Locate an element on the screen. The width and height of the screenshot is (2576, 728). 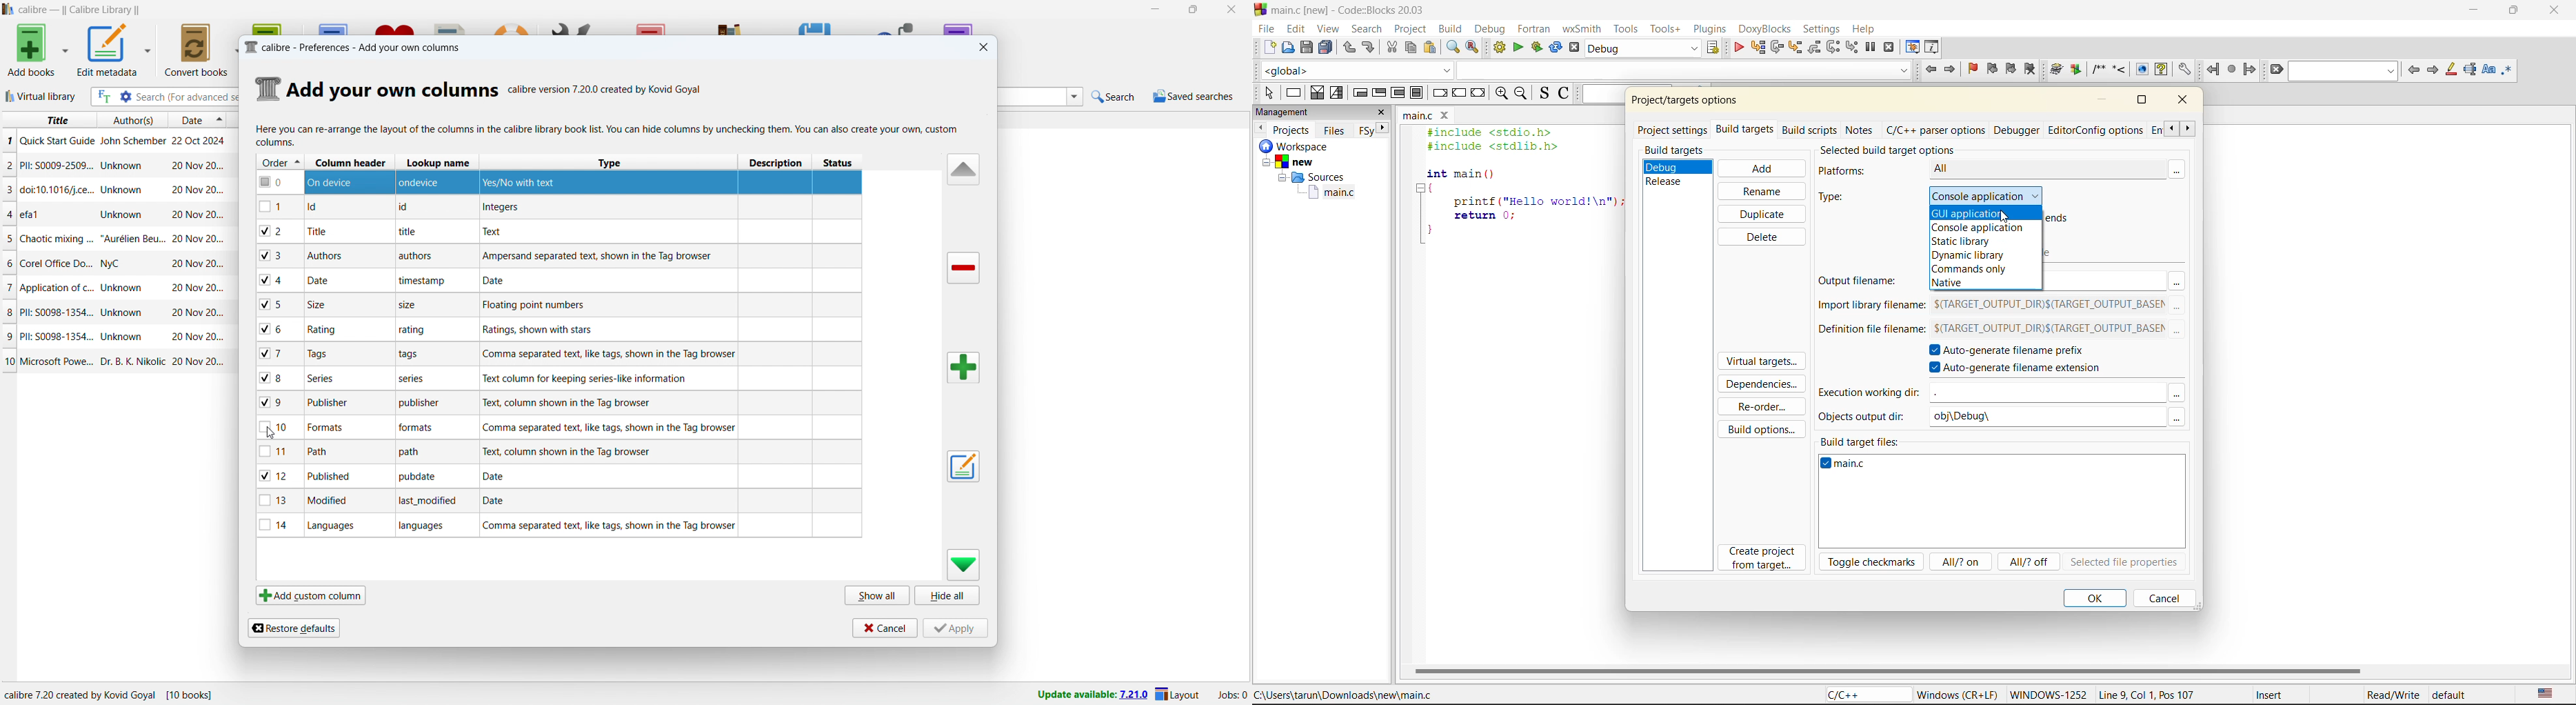
v9 Publisher publisher Text, column shown in the Tag browser is located at coordinates (556, 401).